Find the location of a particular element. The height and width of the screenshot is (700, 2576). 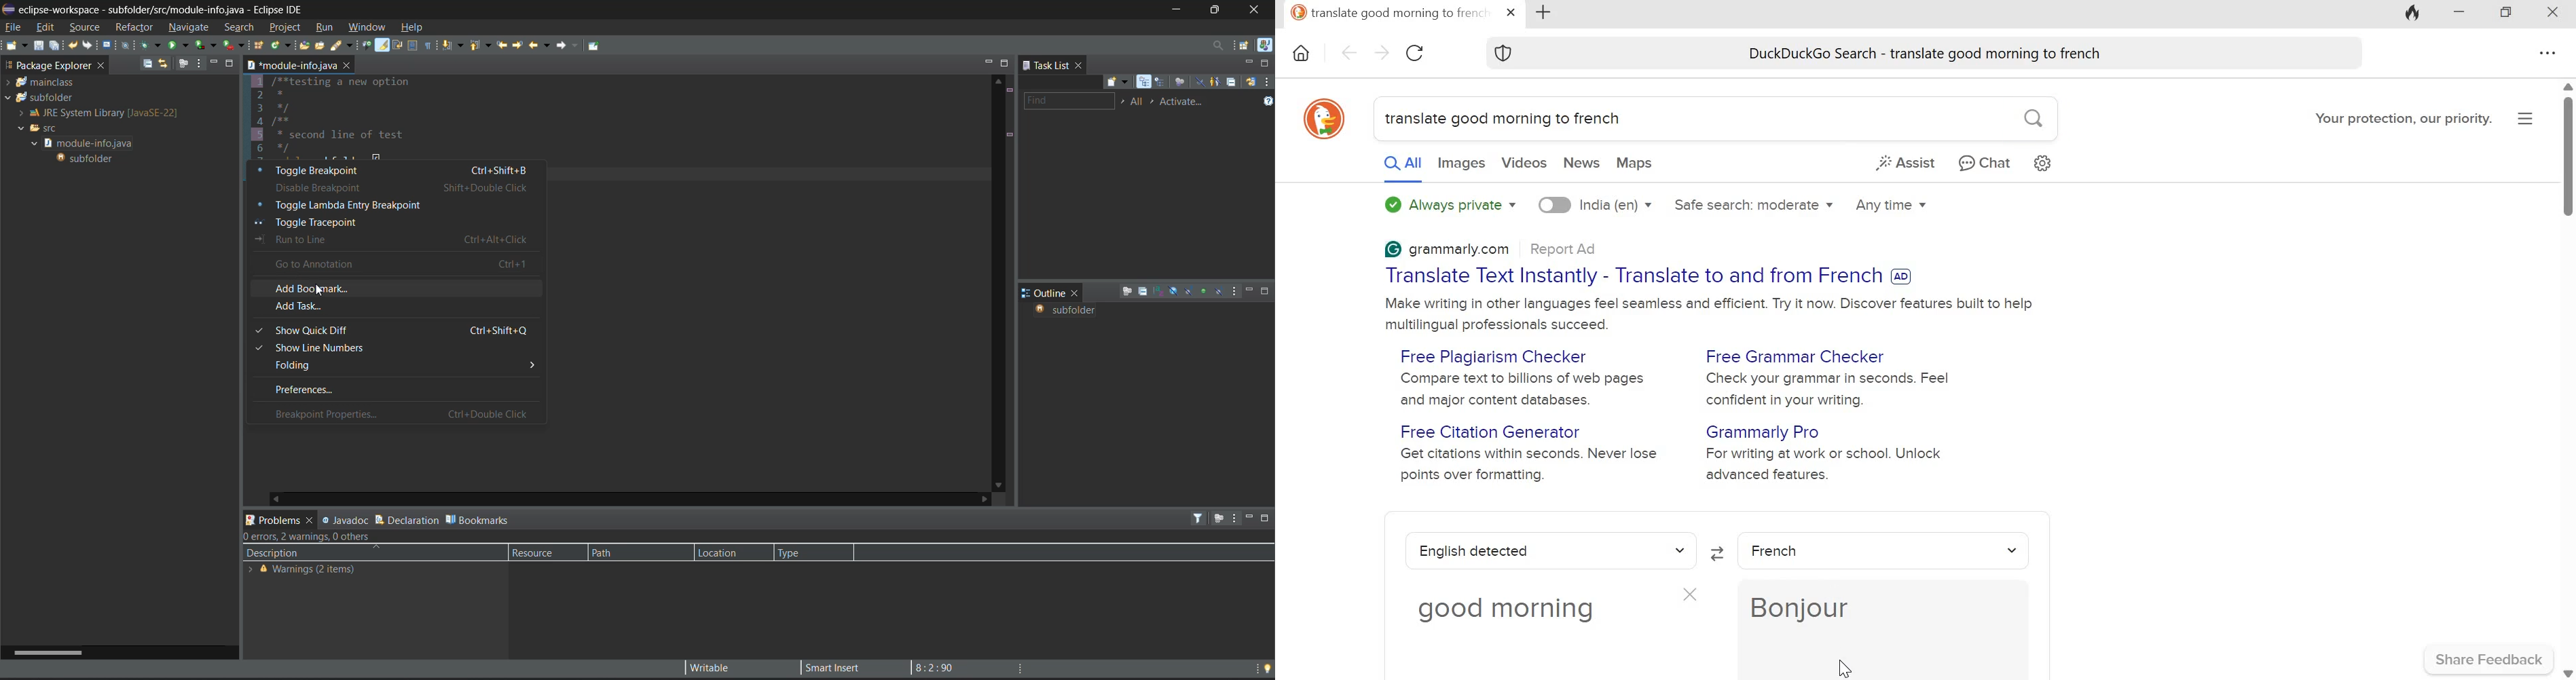

Go forward one page is located at coordinates (1380, 54).